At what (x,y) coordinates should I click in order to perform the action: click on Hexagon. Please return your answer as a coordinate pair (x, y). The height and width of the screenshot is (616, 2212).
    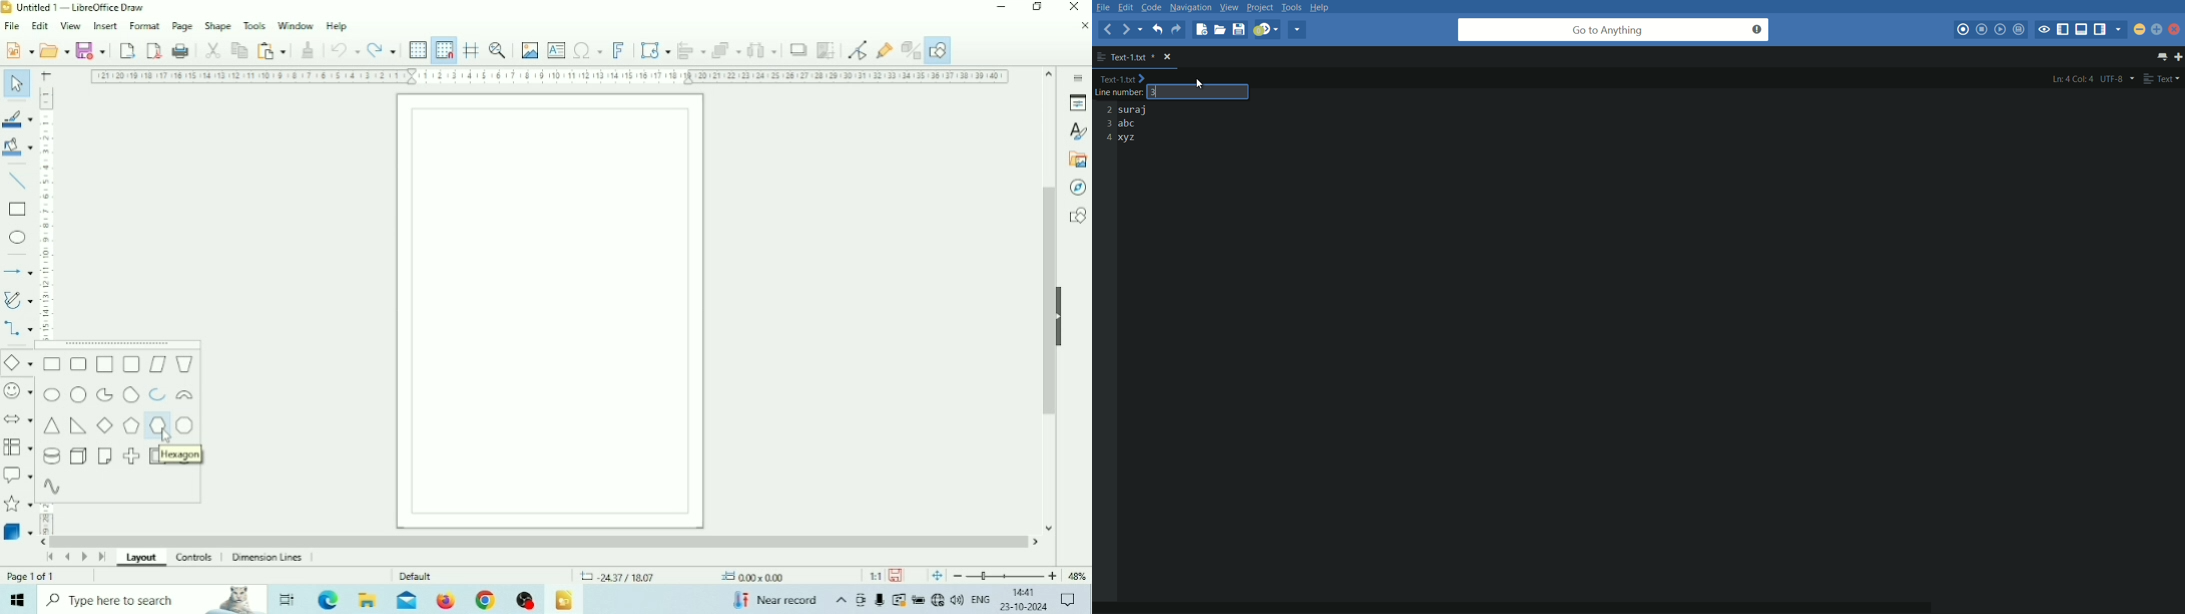
    Looking at the image, I should click on (158, 427).